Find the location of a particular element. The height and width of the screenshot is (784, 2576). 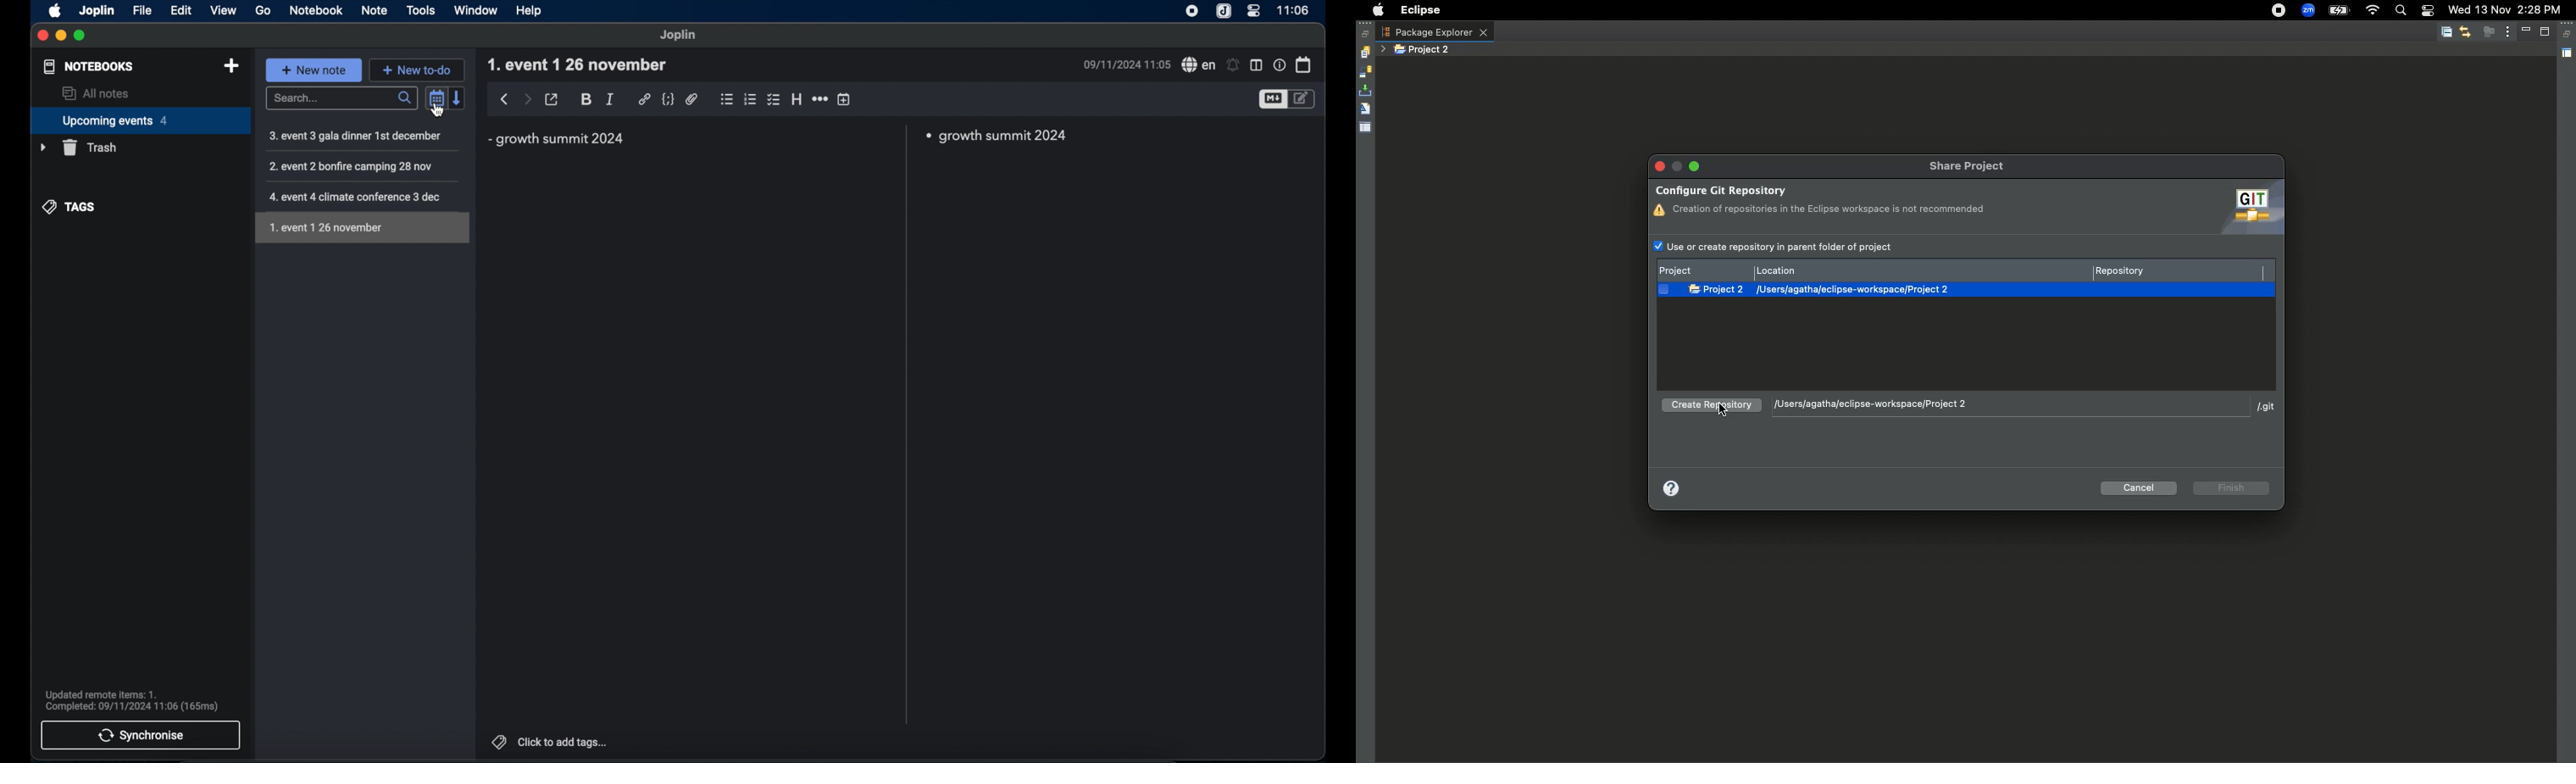

code is located at coordinates (669, 100).